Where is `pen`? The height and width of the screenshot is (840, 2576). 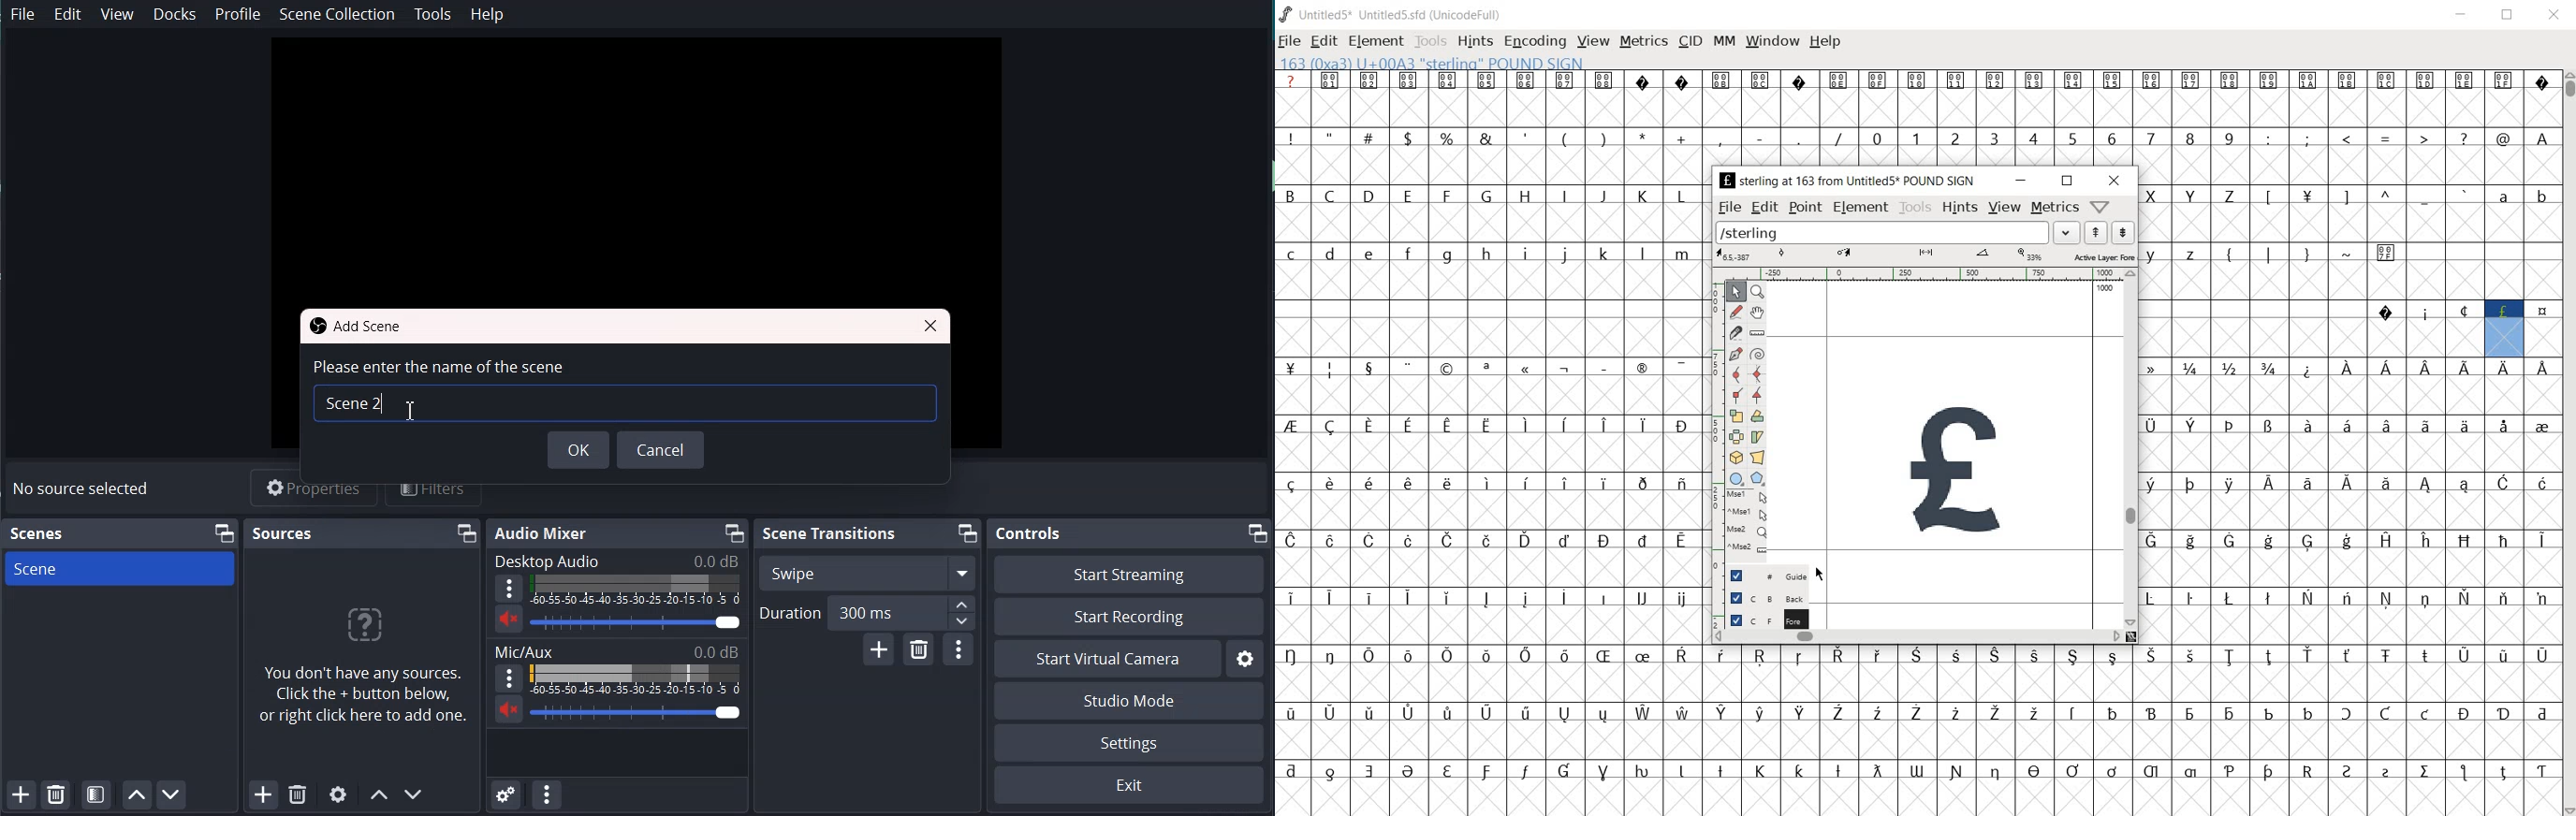 pen is located at coordinates (1737, 356).